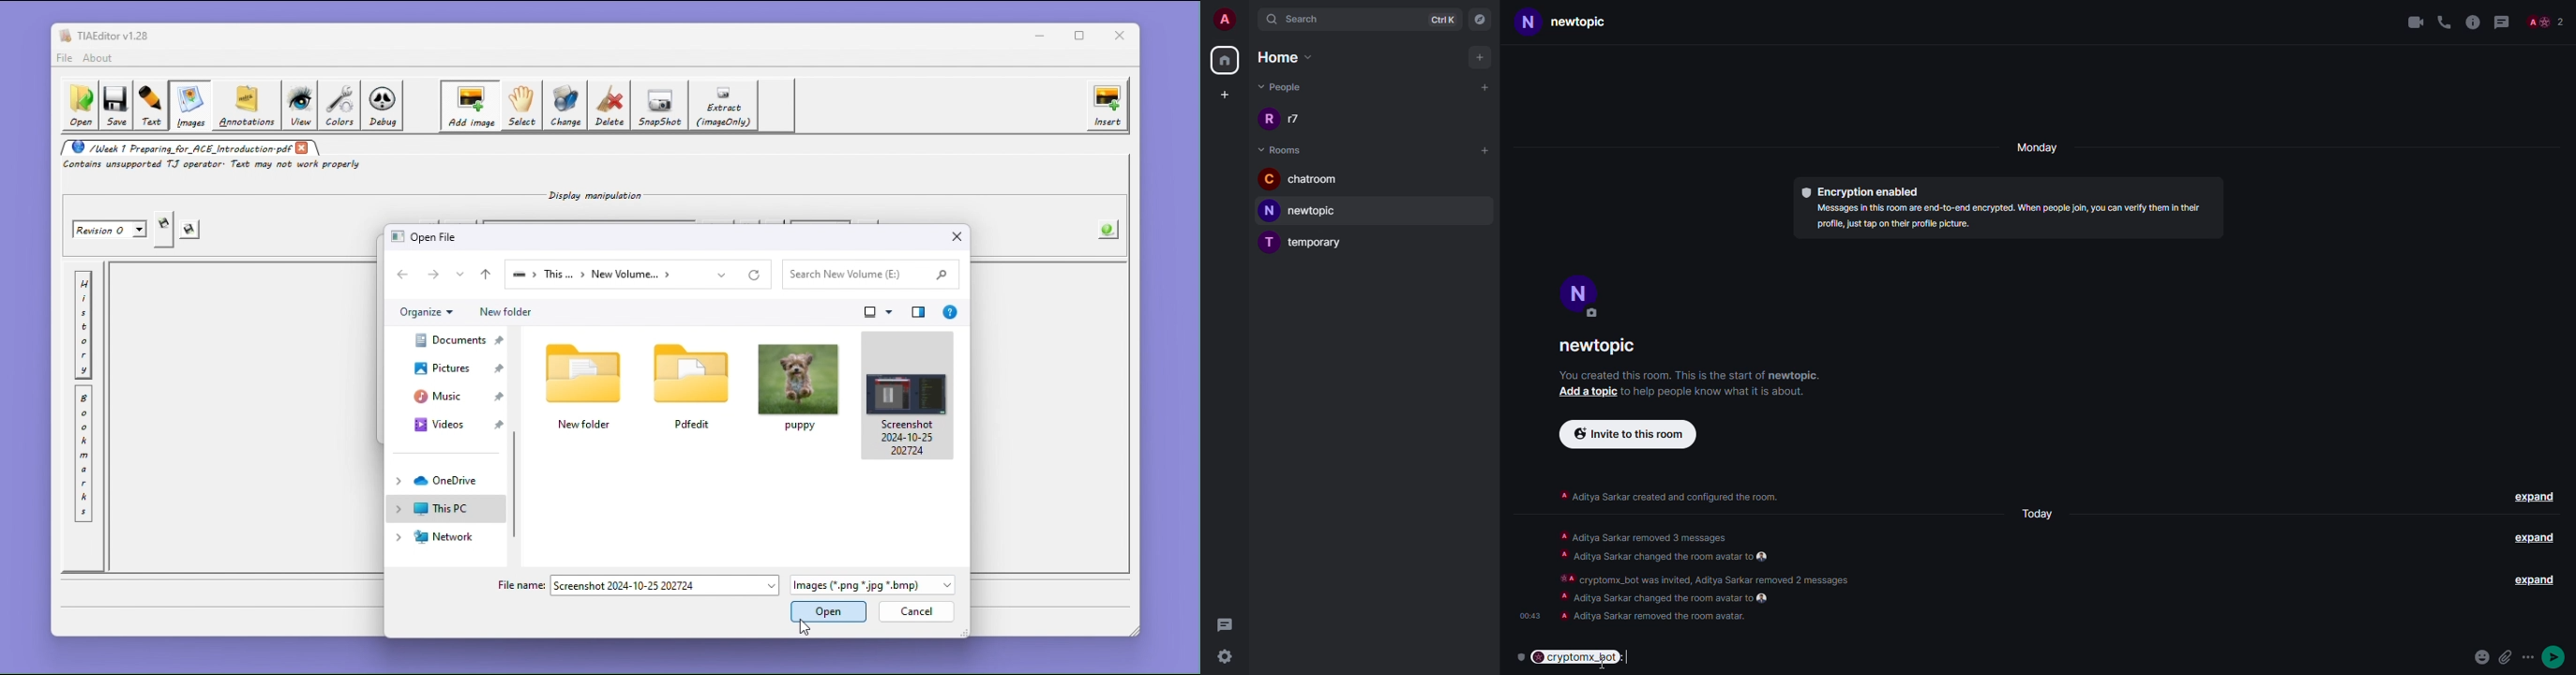  I want to click on more, so click(2561, 659).